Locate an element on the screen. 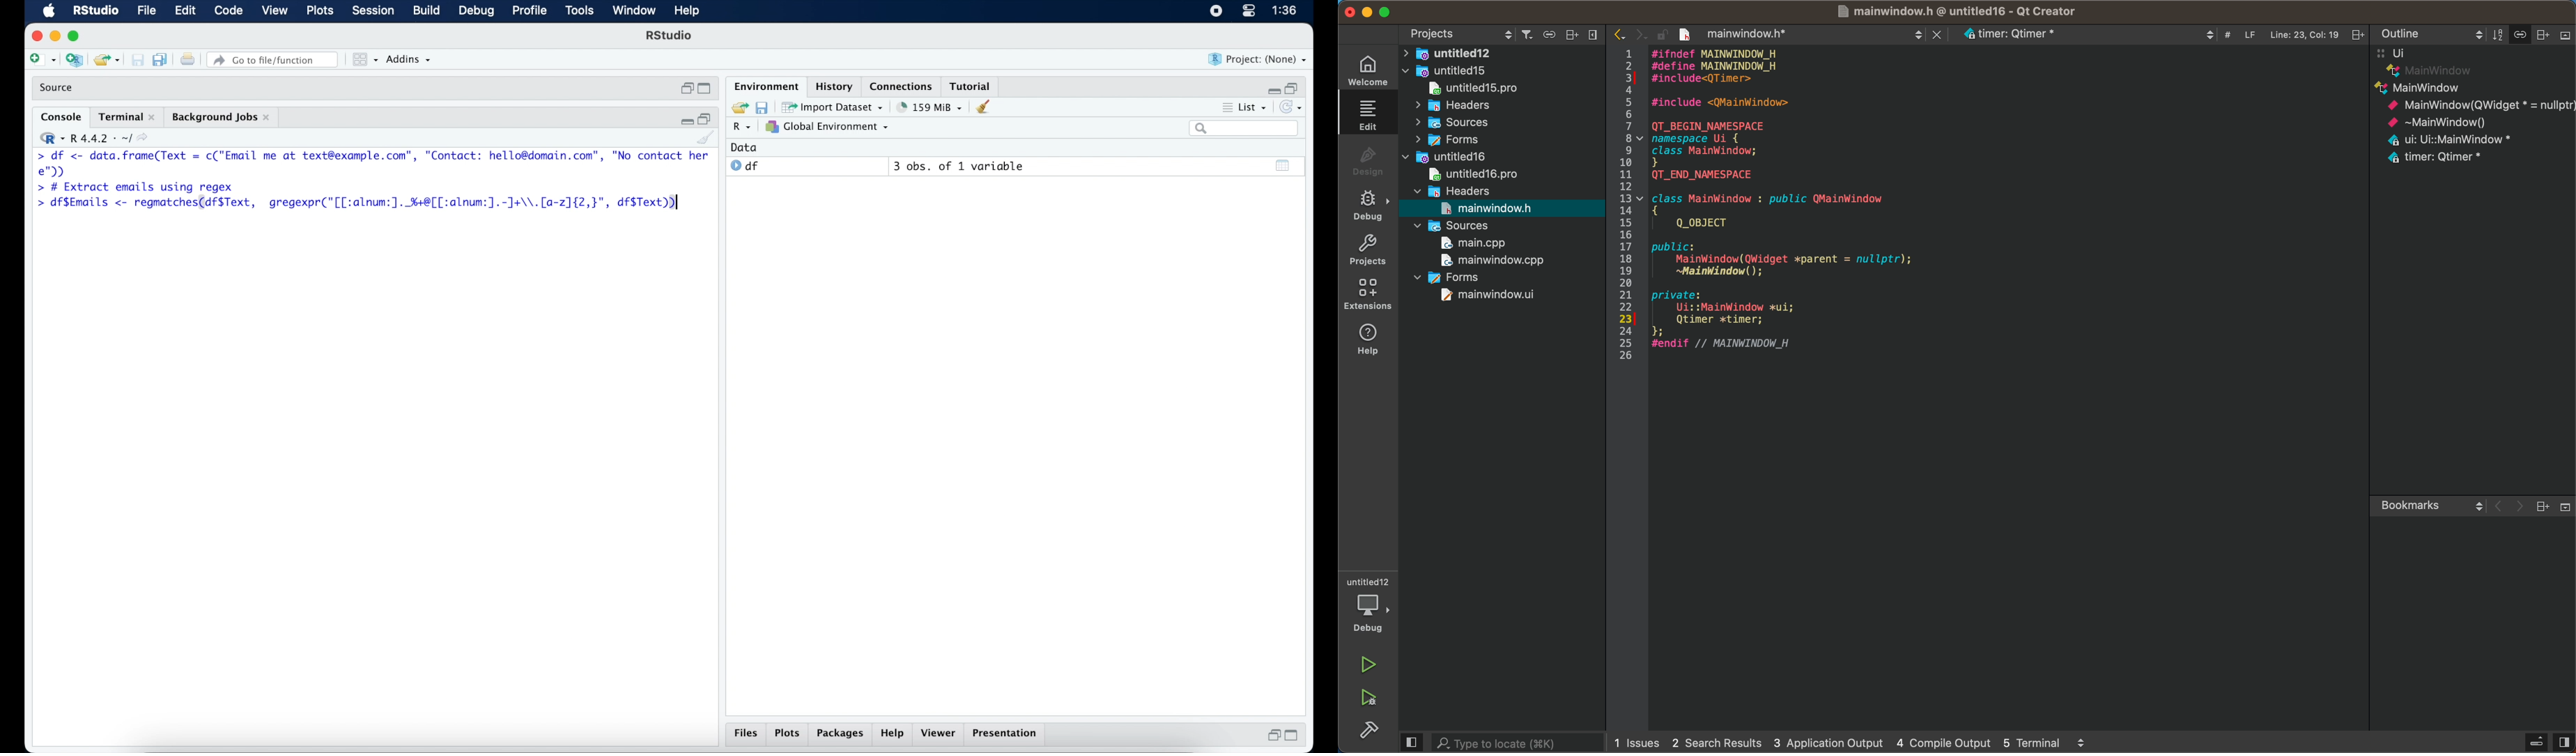 Image resolution: width=2576 pixels, height=756 pixels. maximize is located at coordinates (1293, 736).